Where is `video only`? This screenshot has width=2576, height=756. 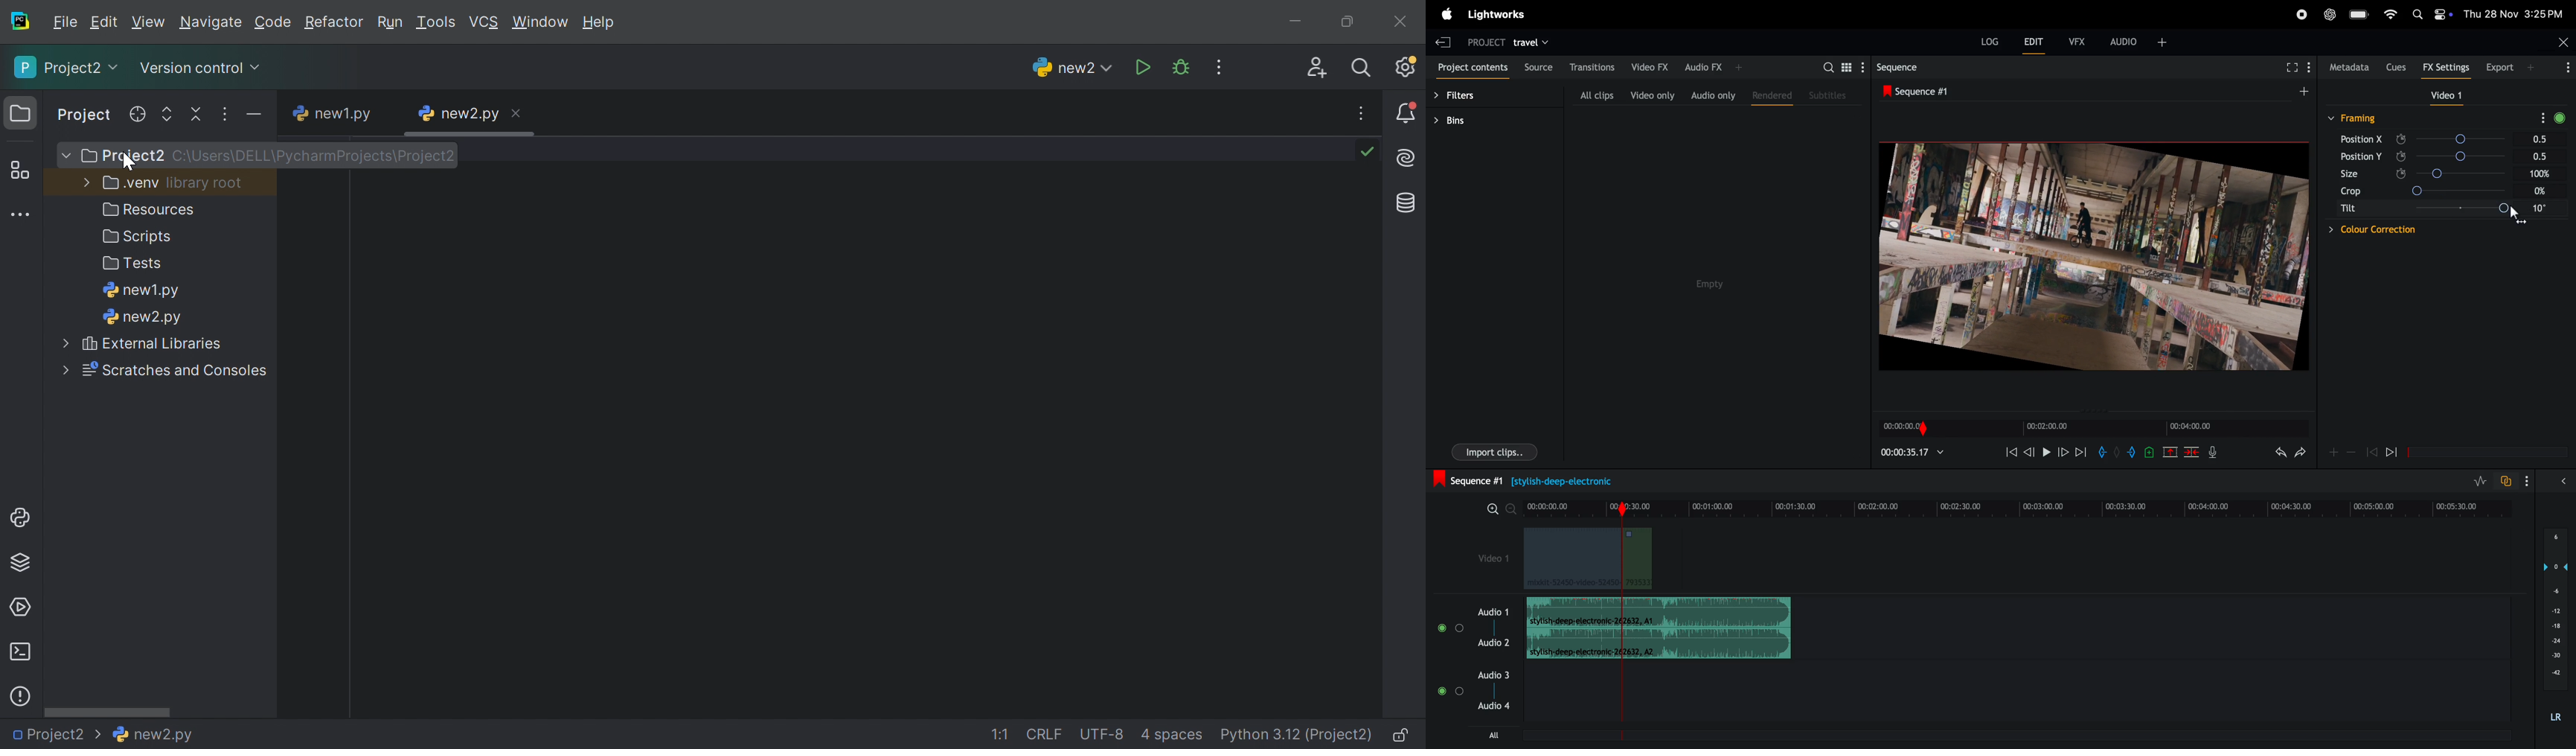 video only is located at coordinates (1651, 95).